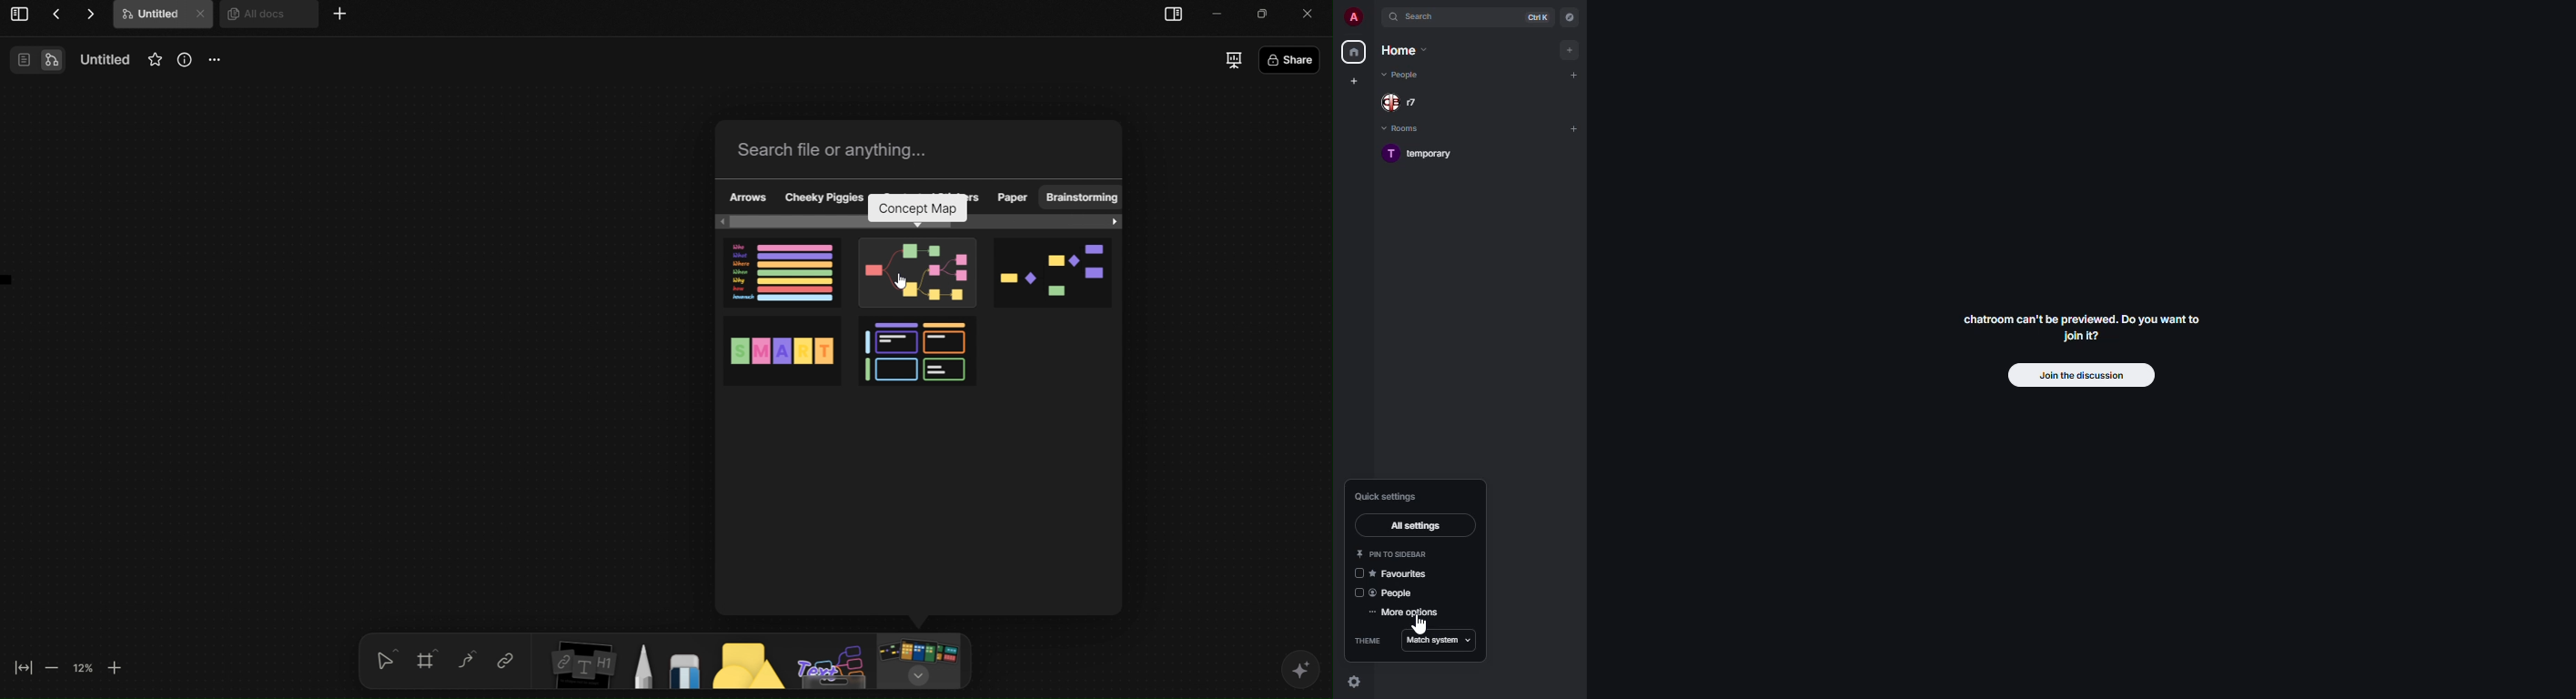 The image size is (2576, 700). What do you see at coordinates (73, 14) in the screenshot?
I see `Actions` at bounding box center [73, 14].